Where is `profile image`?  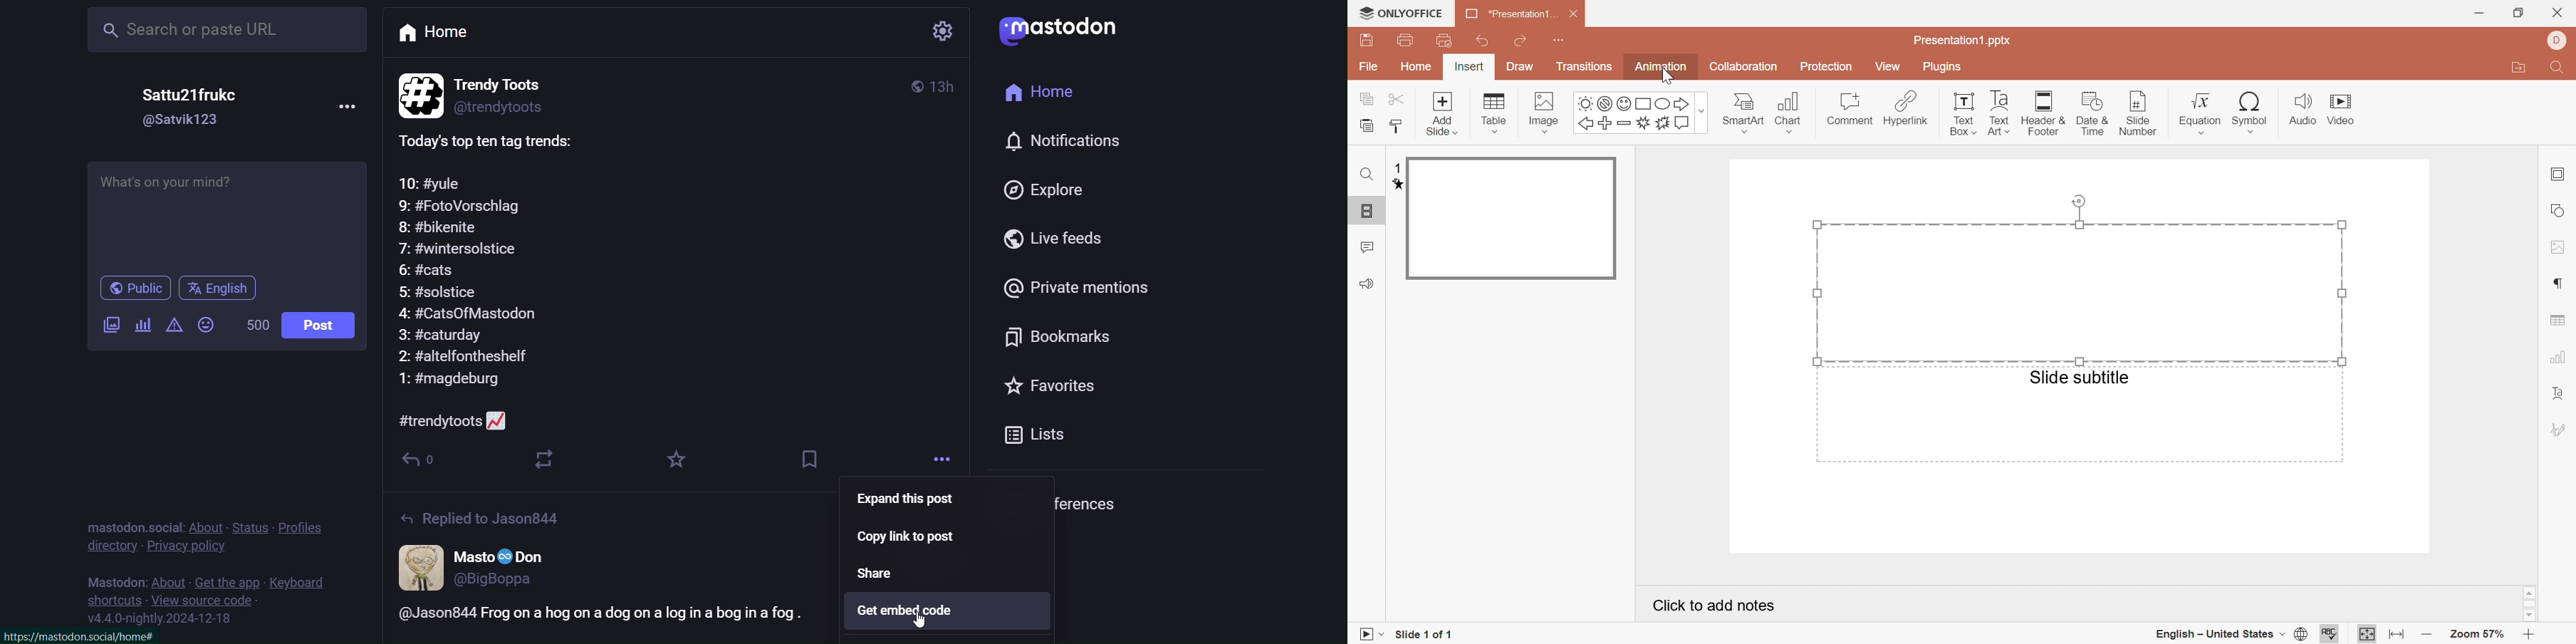 profile image is located at coordinates (417, 93).